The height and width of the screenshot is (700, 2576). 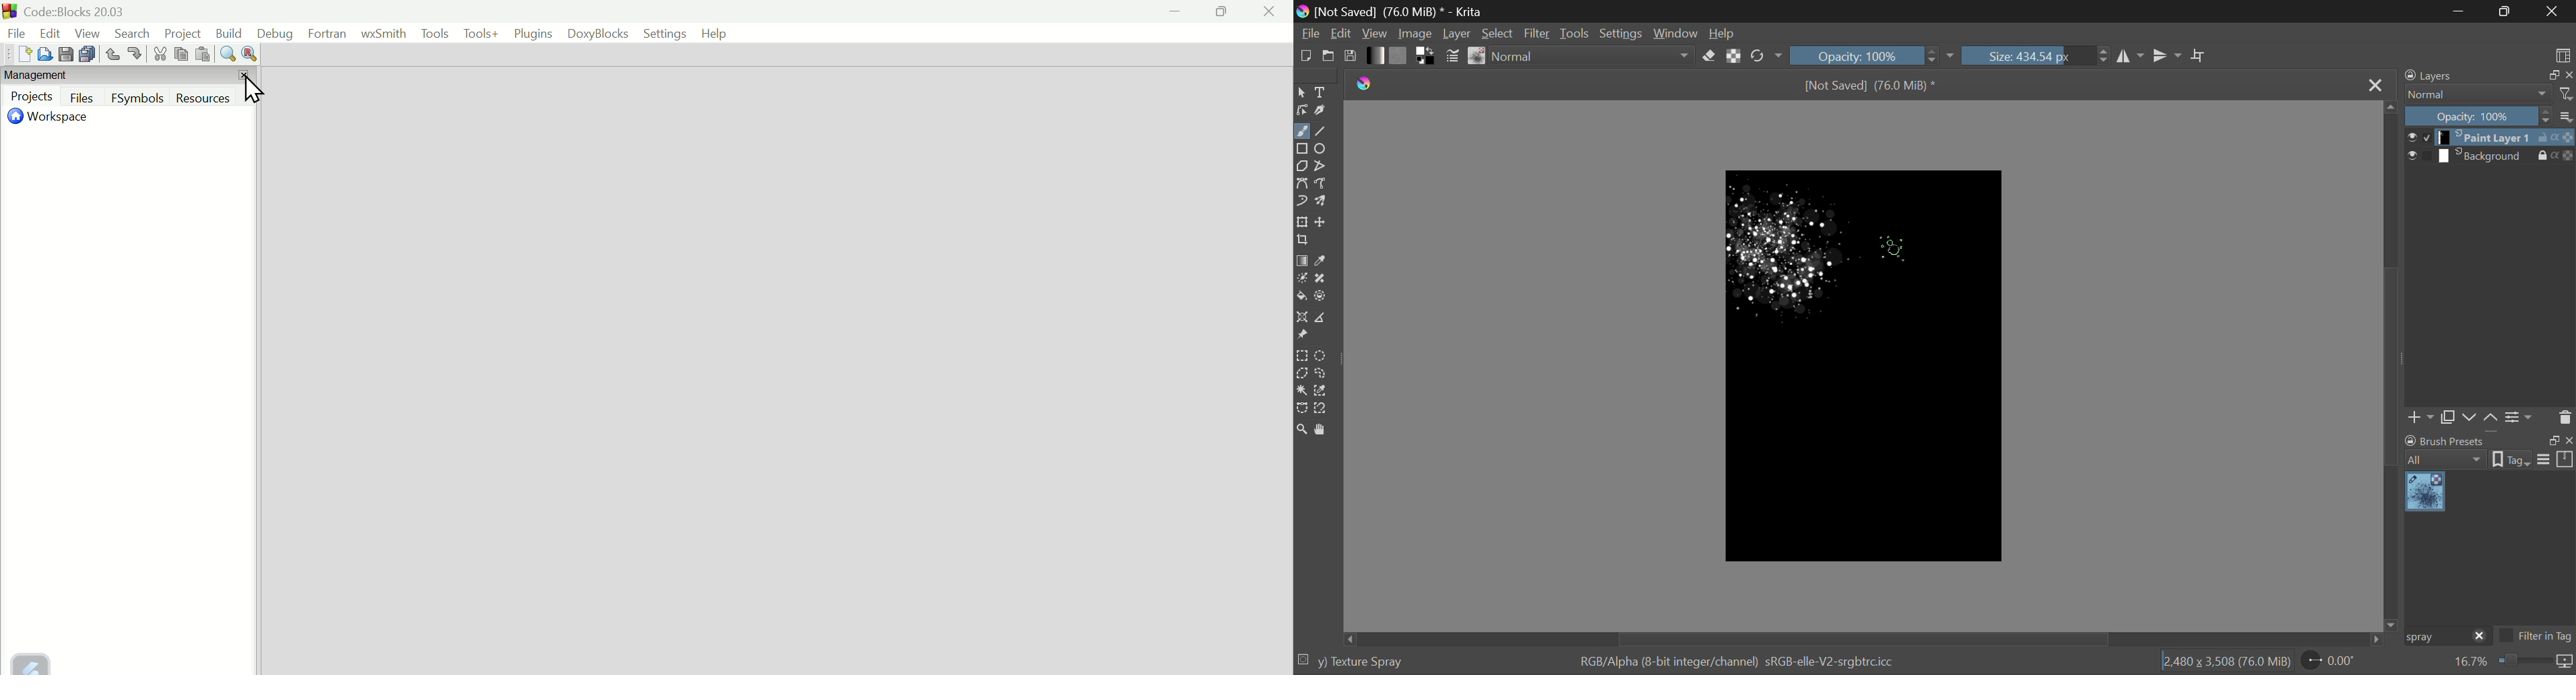 I want to click on Project, so click(x=183, y=34).